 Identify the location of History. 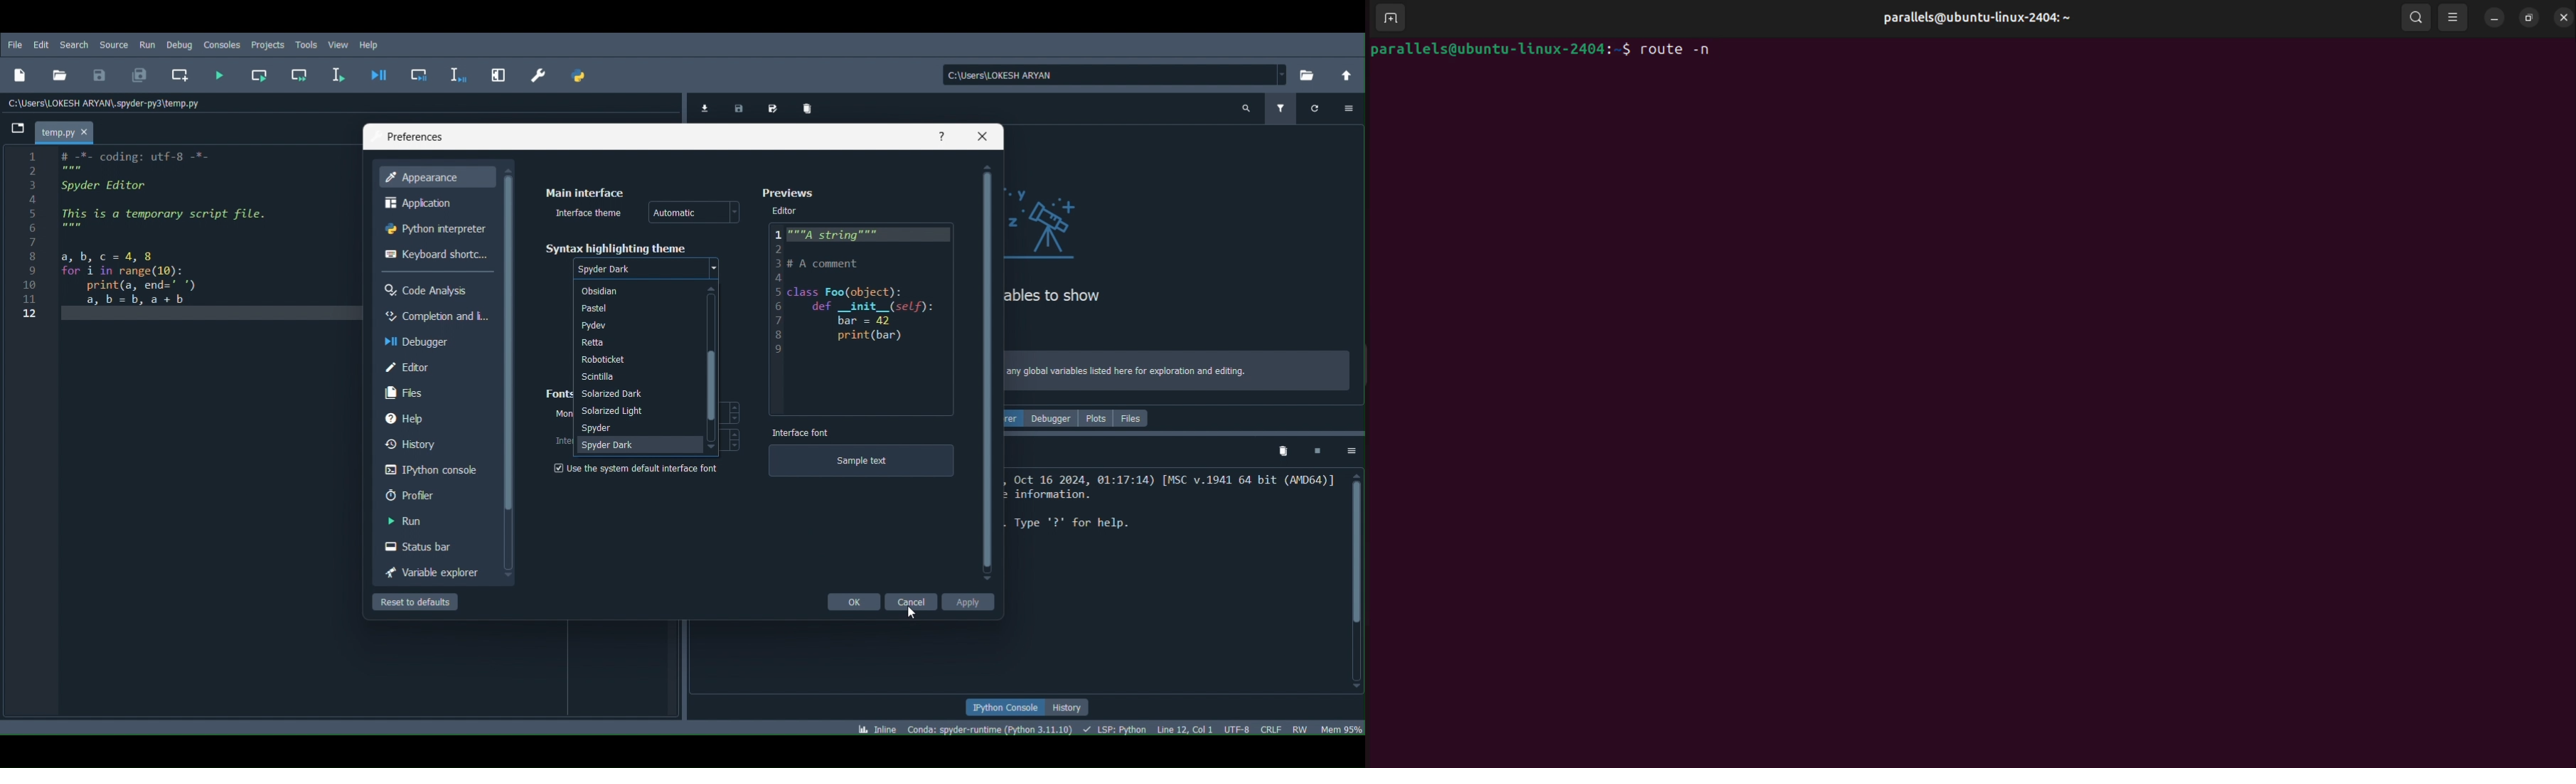
(436, 445).